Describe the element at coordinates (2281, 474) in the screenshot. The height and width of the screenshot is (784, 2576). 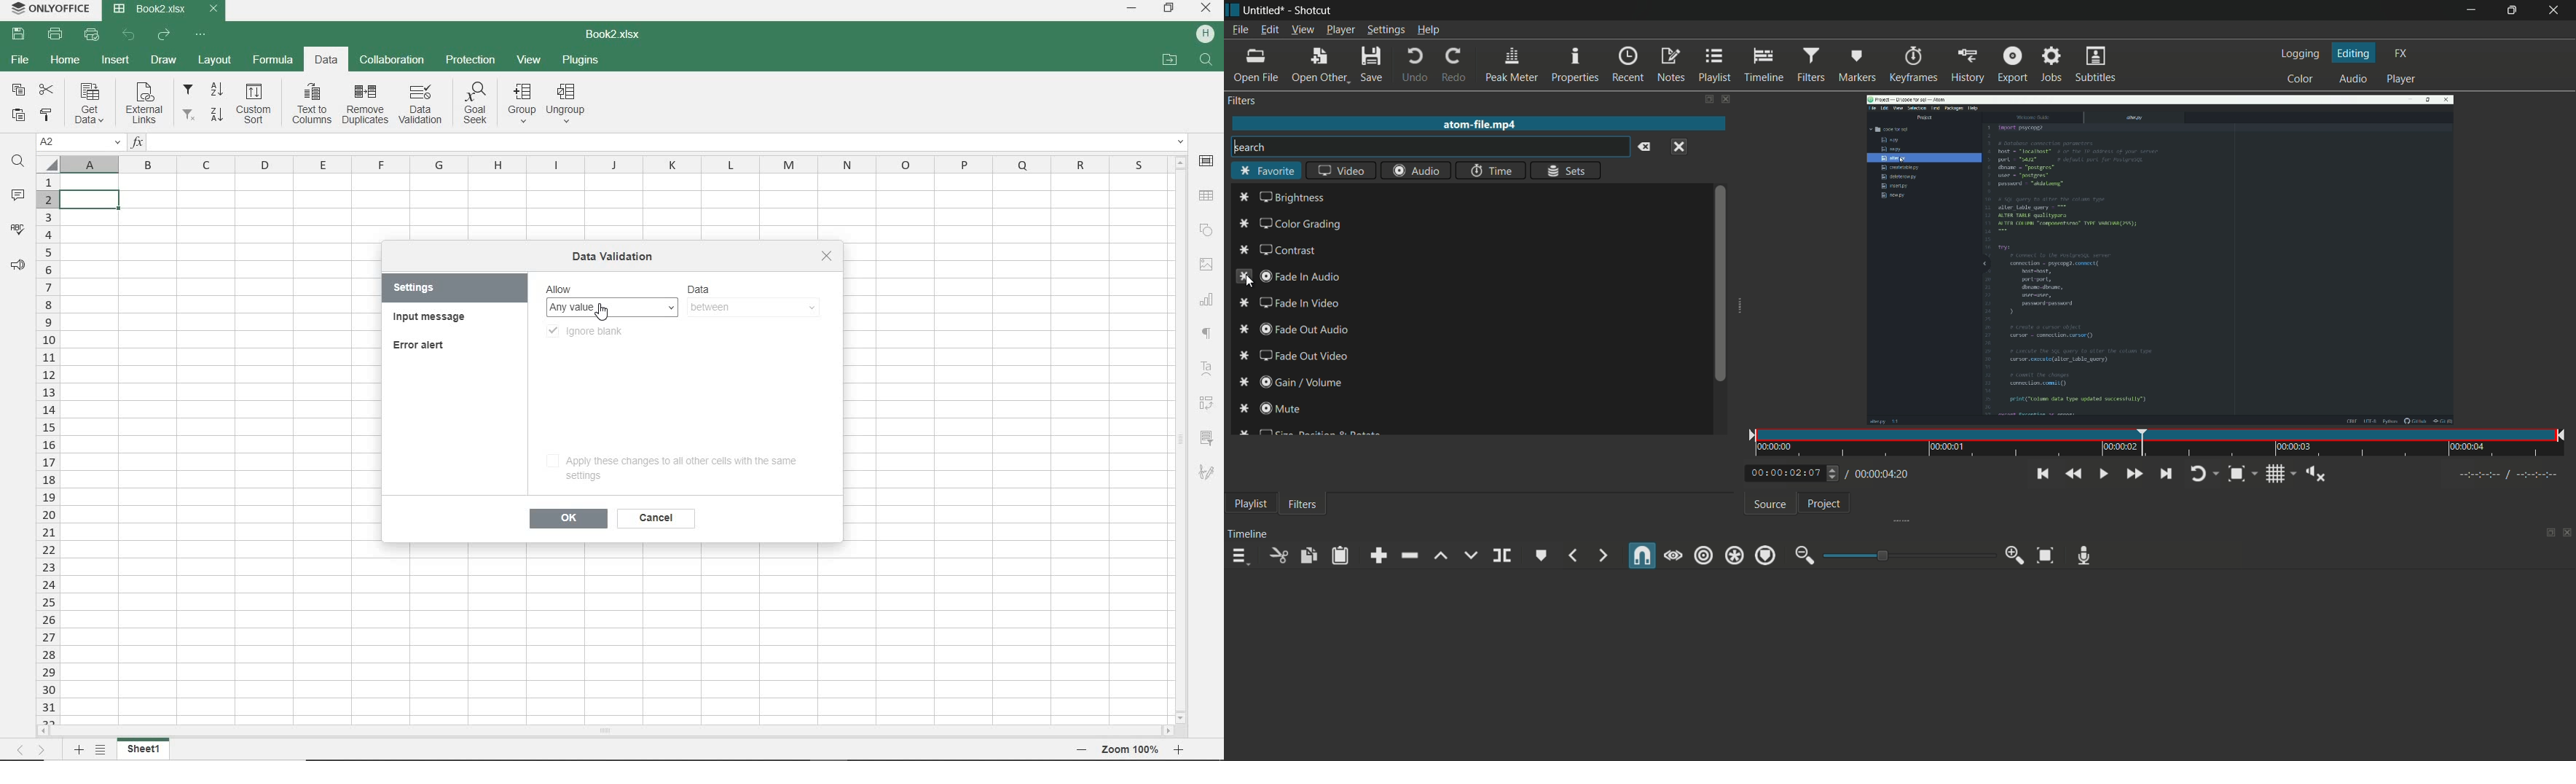
I see `toggle grid` at that location.